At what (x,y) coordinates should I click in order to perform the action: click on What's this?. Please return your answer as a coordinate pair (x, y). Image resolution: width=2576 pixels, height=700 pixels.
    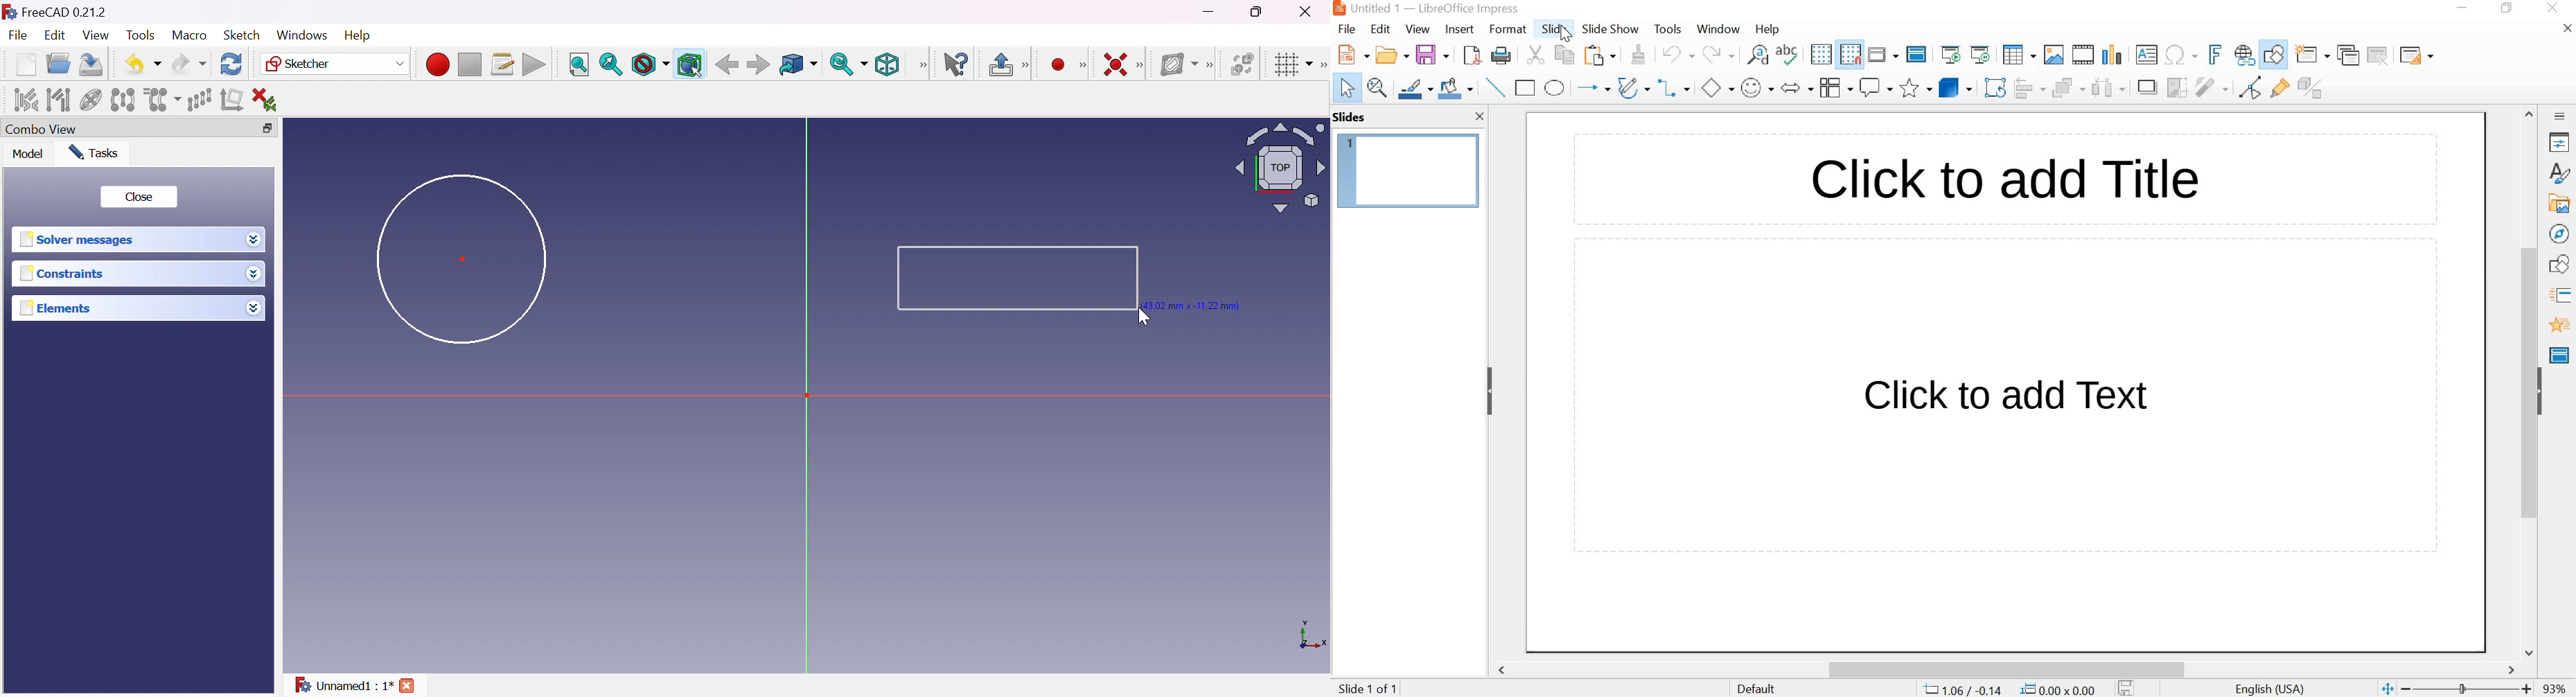
    Looking at the image, I should click on (958, 64).